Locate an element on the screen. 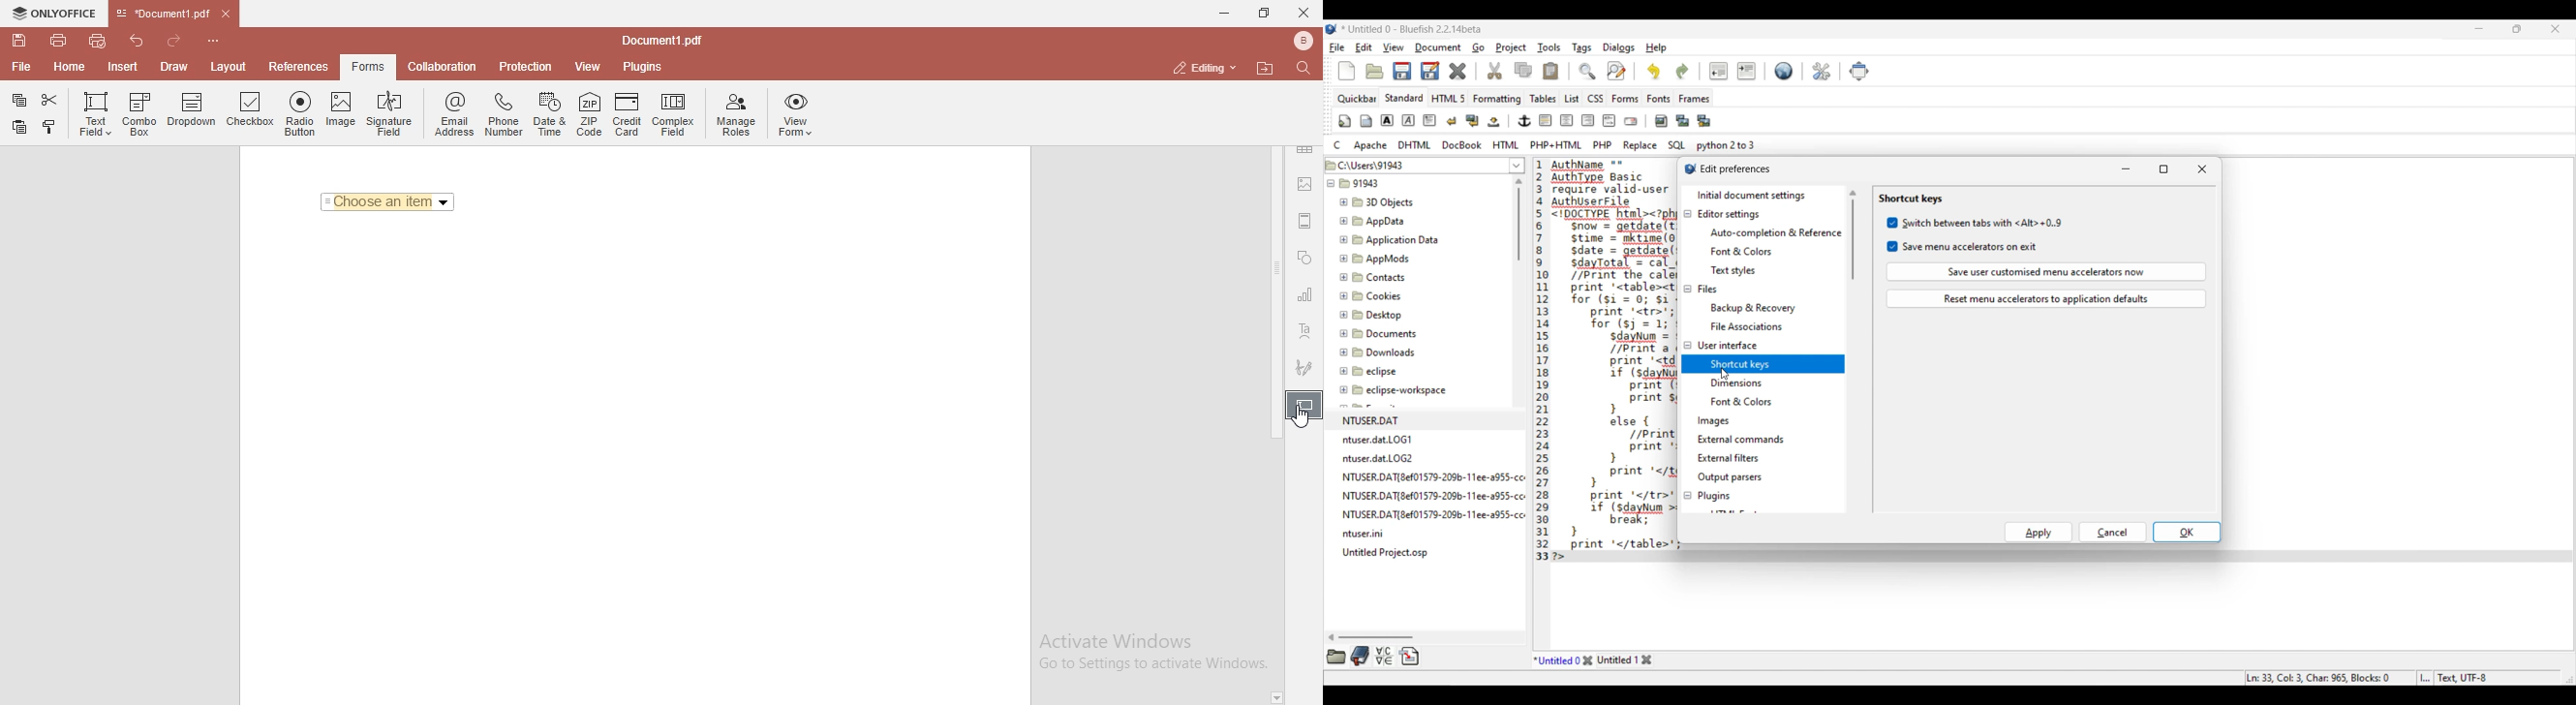 The image size is (2576, 728). protection is located at coordinates (526, 66).